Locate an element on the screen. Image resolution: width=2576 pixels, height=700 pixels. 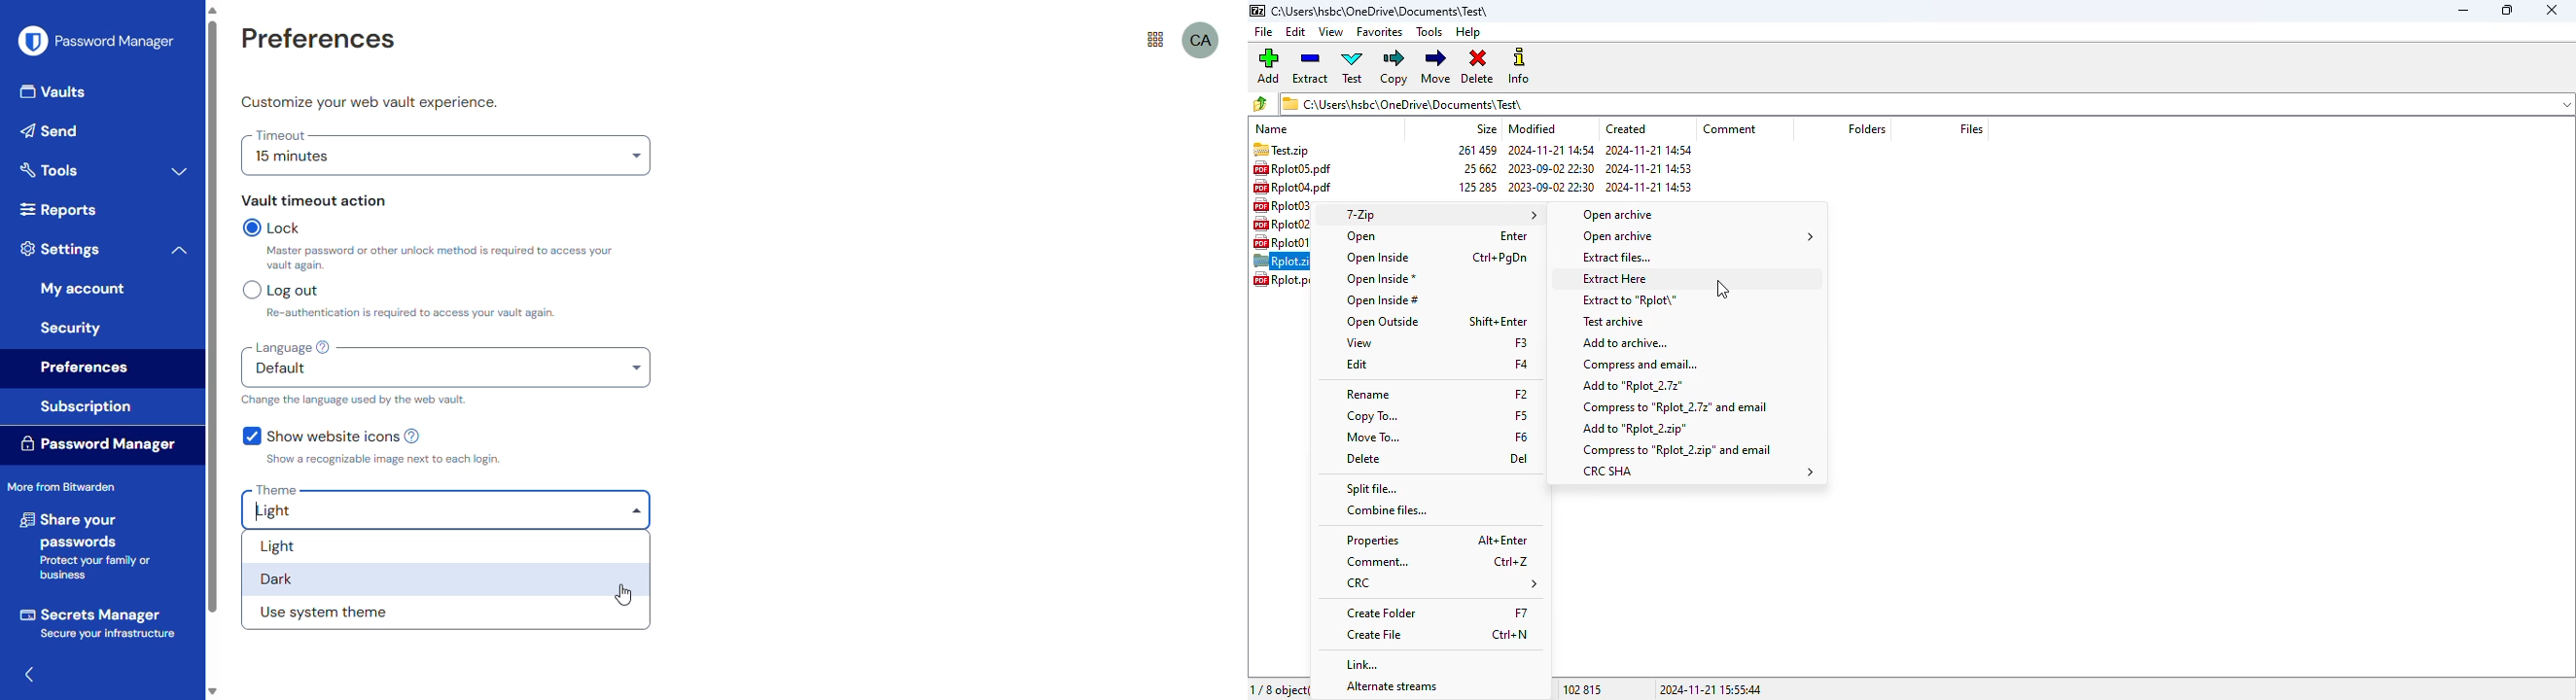
theme is located at coordinates (276, 490).